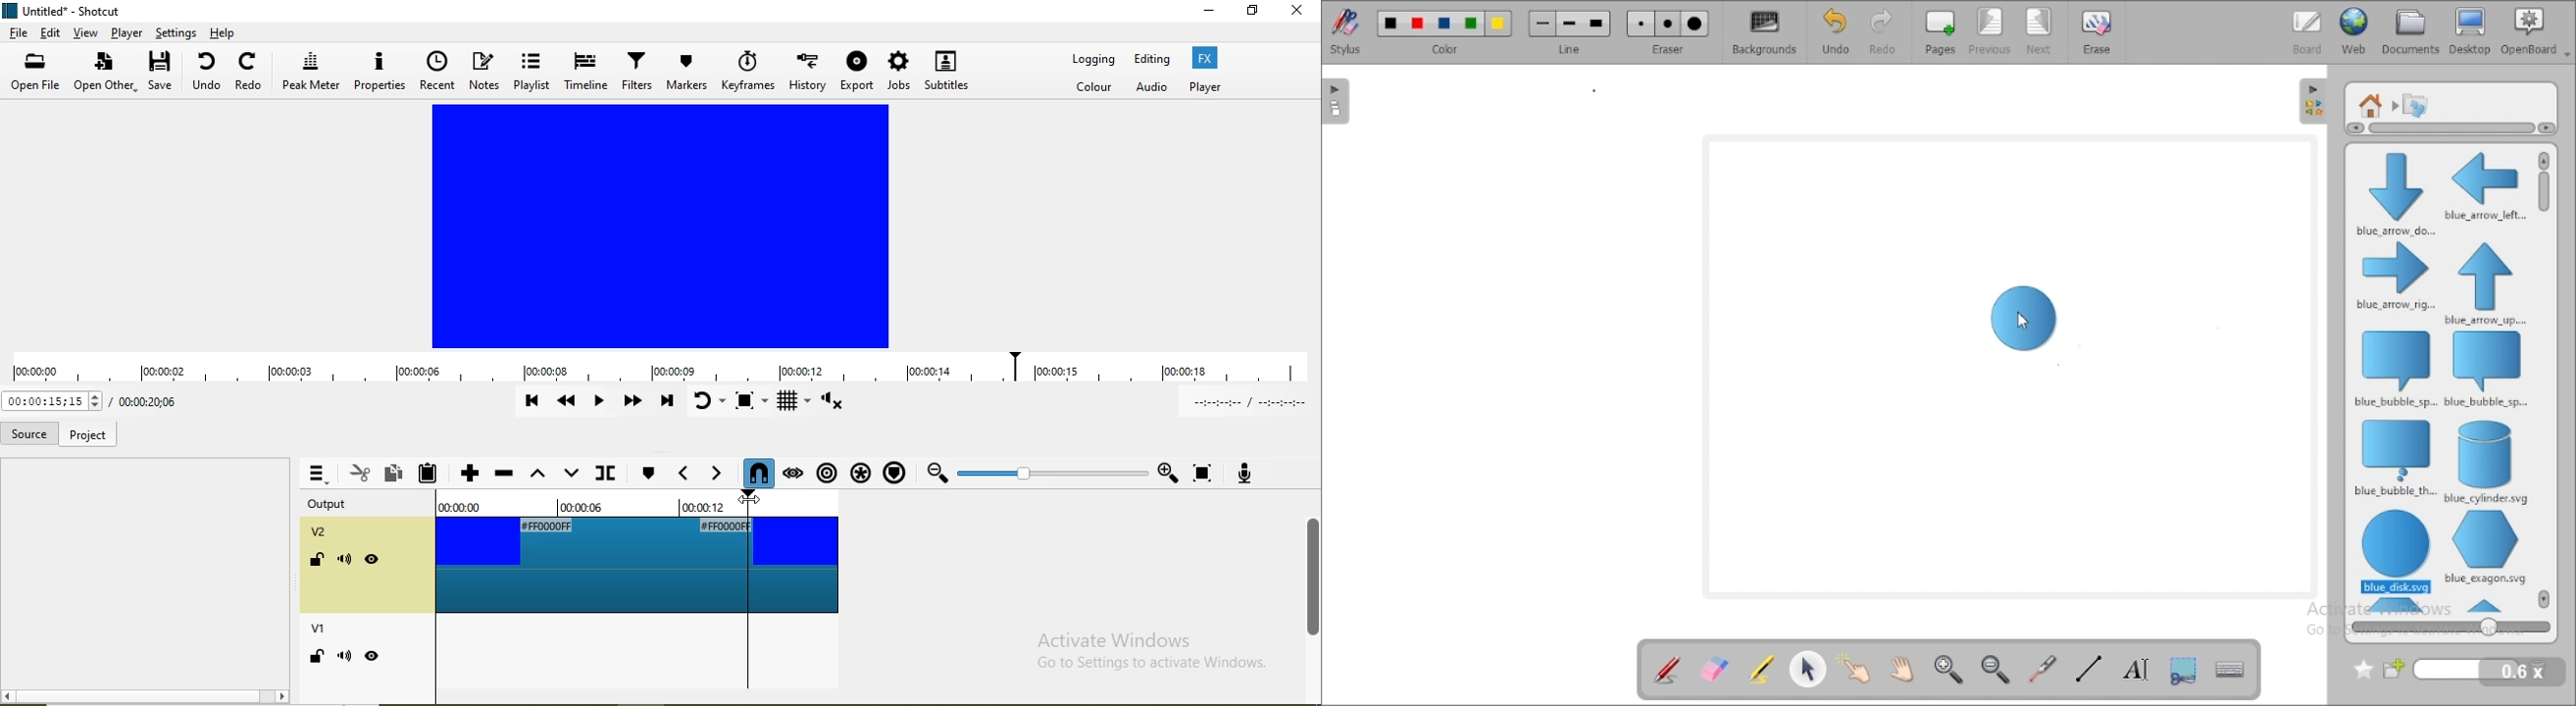 Image resolution: width=2576 pixels, height=728 pixels. What do you see at coordinates (1339, 101) in the screenshot?
I see `pages pane` at bounding box center [1339, 101].